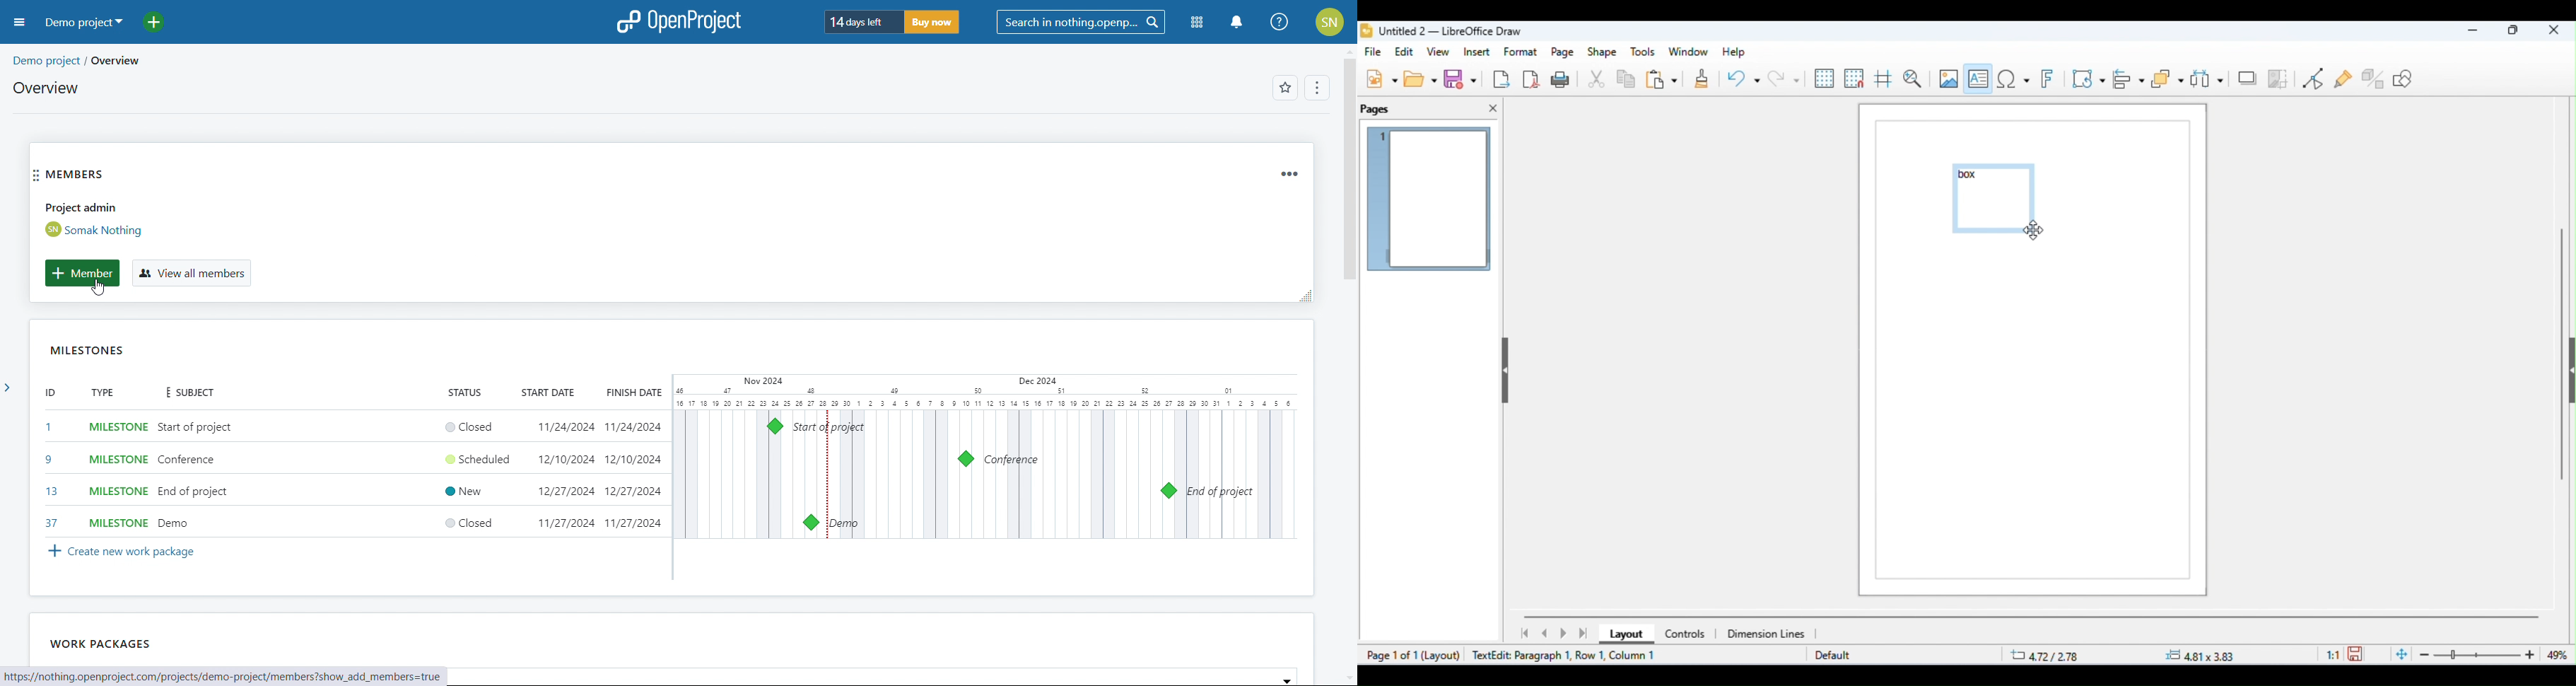 The width and height of the screenshot is (2576, 700). What do you see at coordinates (122, 552) in the screenshot?
I see `create new work package` at bounding box center [122, 552].